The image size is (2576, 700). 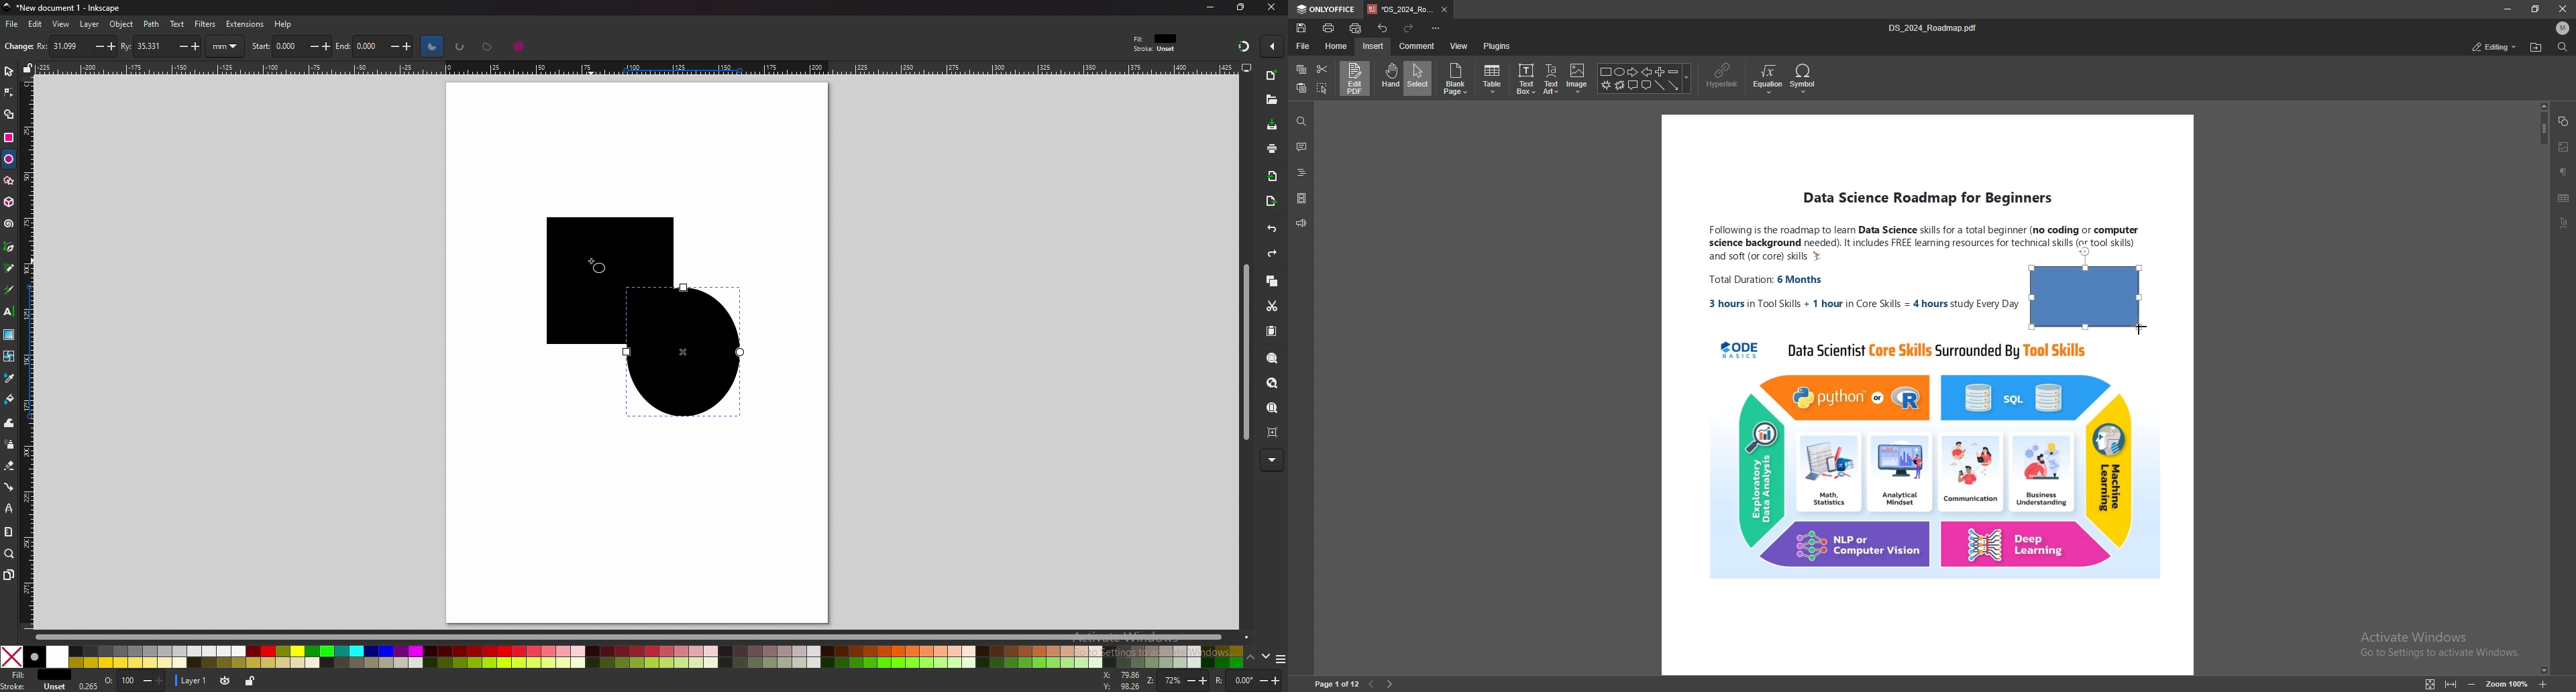 What do you see at coordinates (1497, 46) in the screenshot?
I see `plugins` at bounding box center [1497, 46].